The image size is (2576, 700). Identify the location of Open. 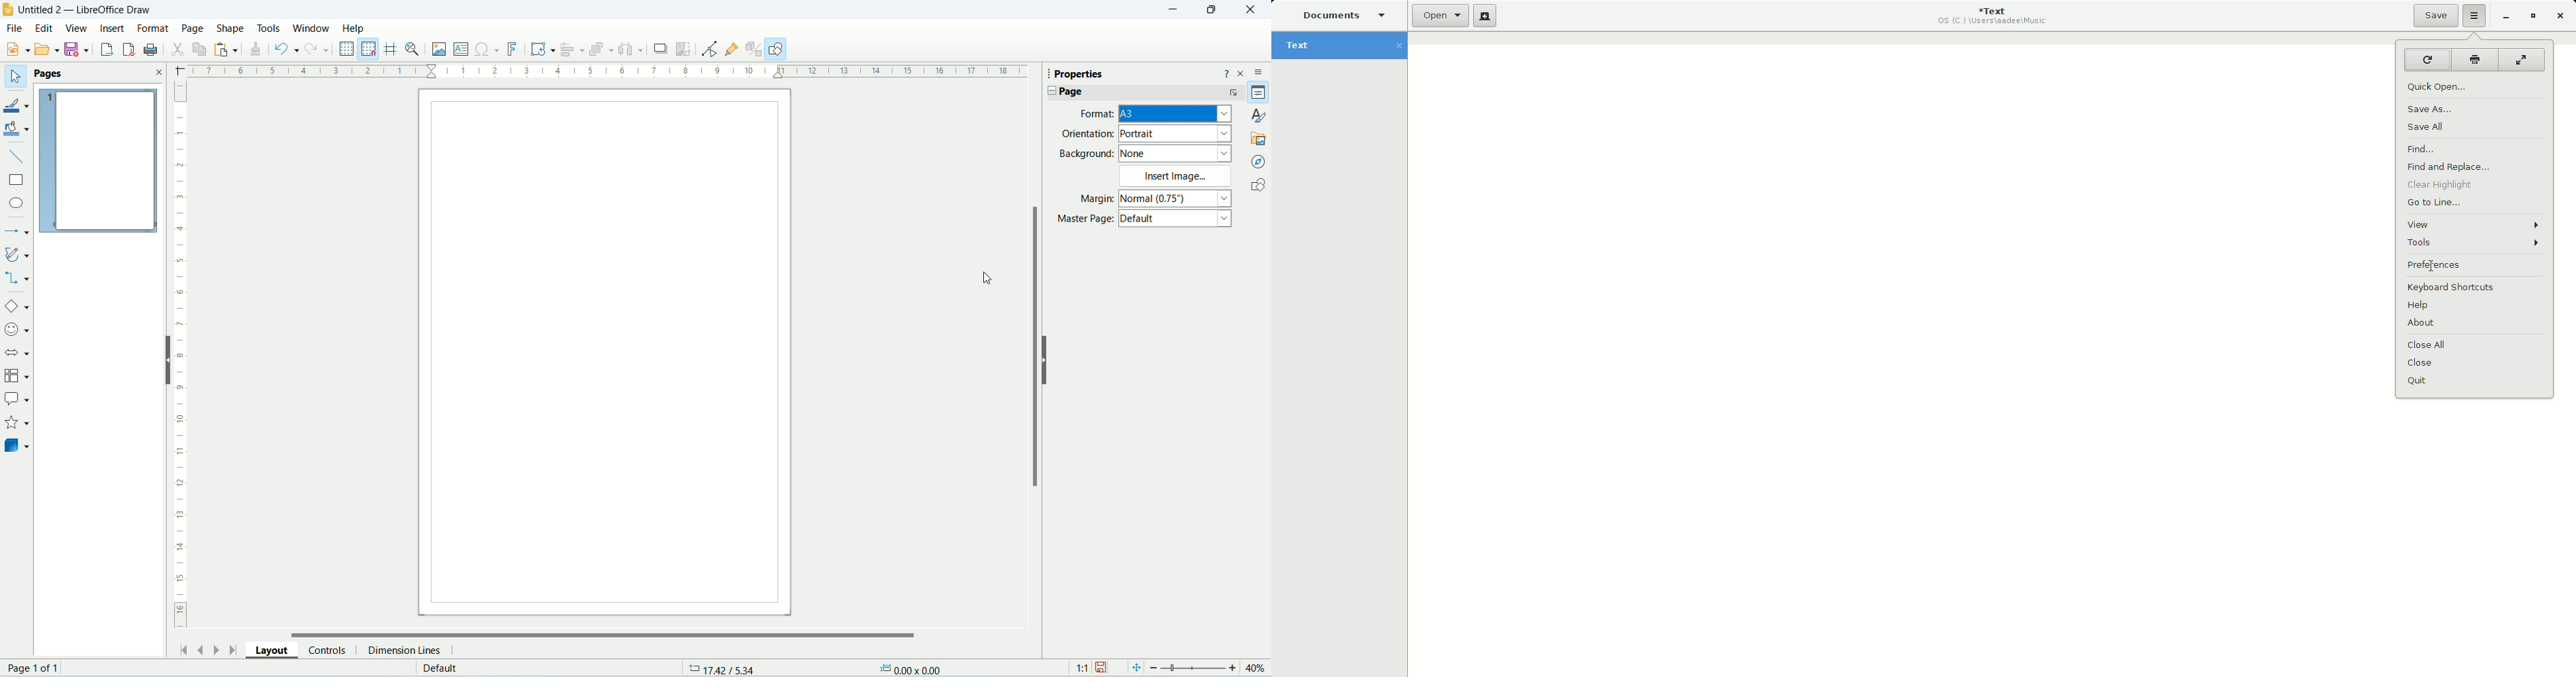
(1441, 16).